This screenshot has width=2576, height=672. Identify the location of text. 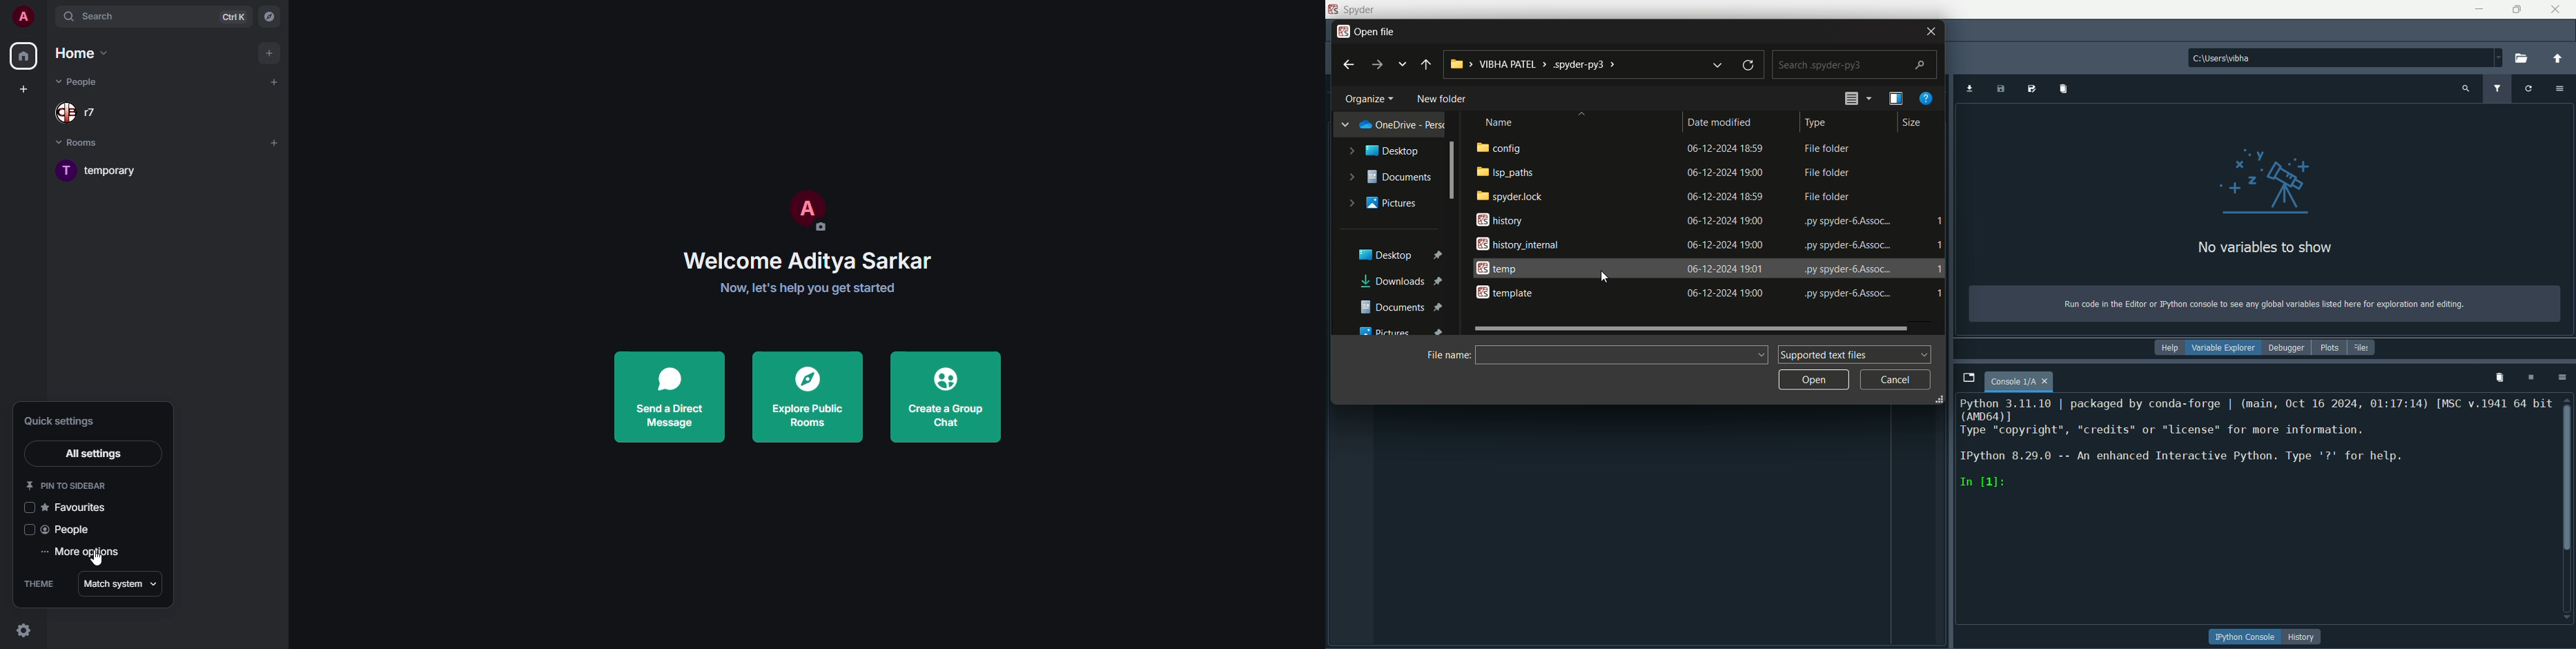
(1827, 199).